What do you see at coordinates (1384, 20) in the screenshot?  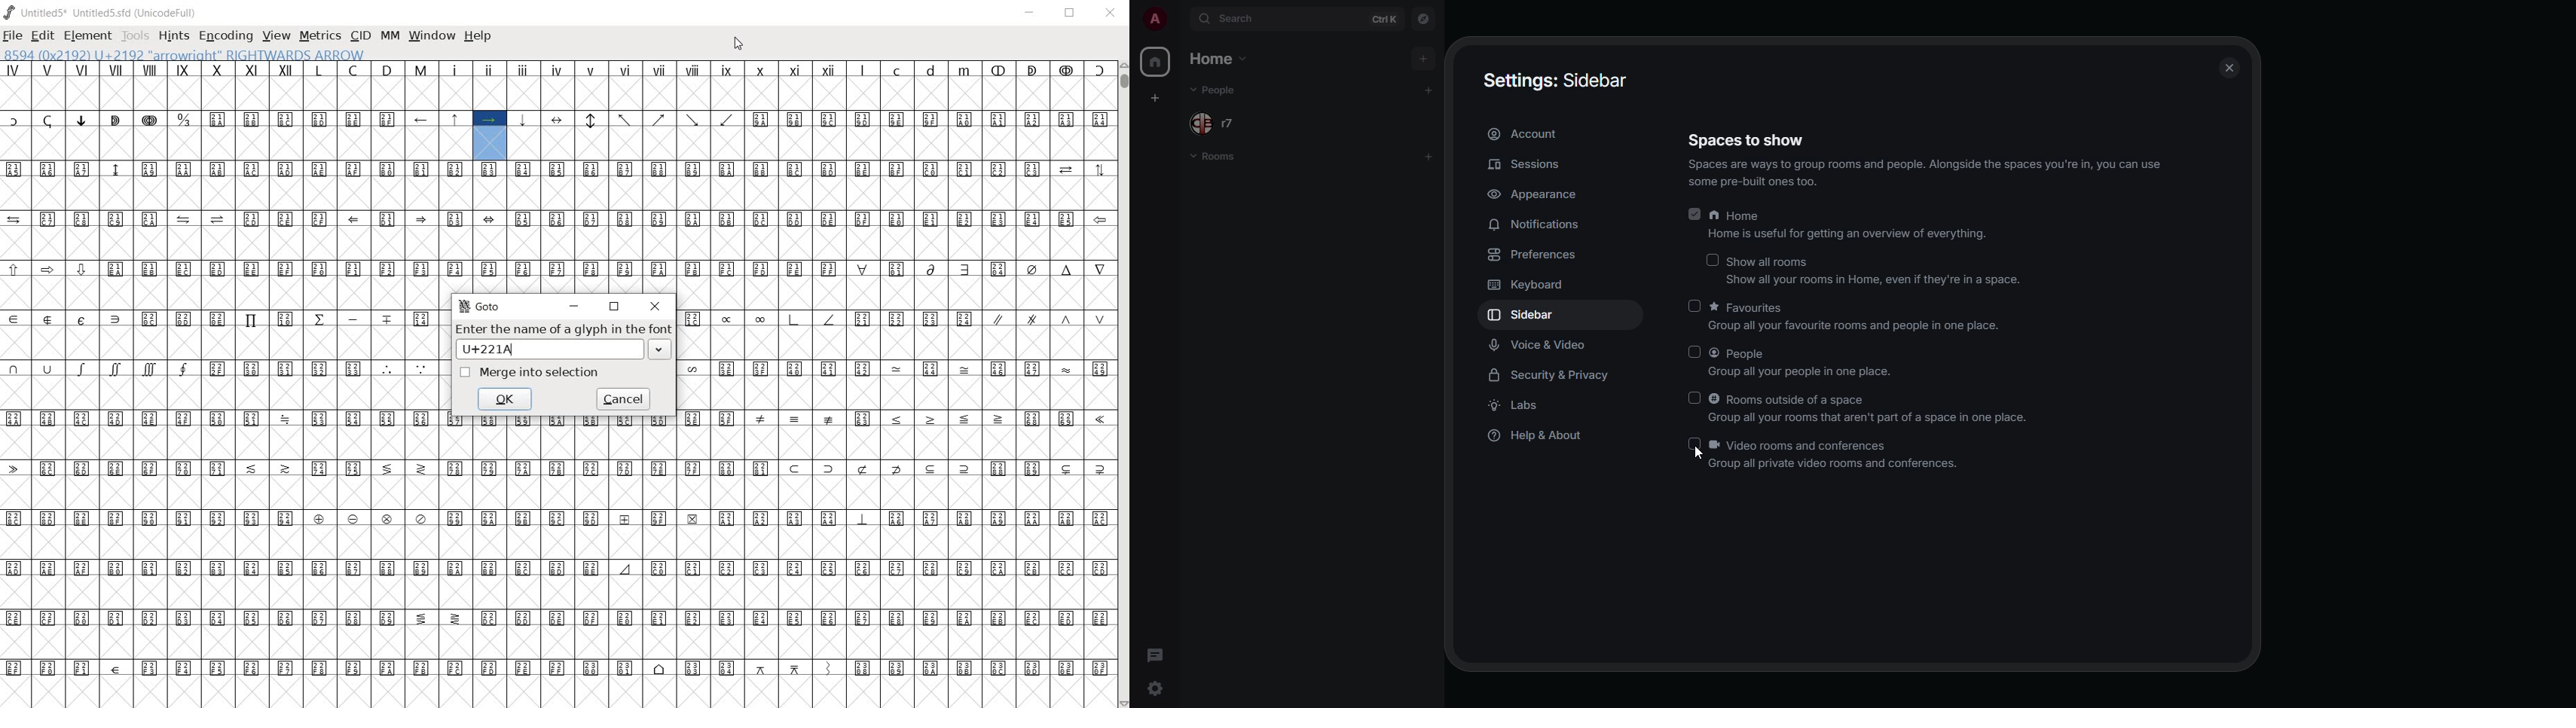 I see `ctrl K` at bounding box center [1384, 20].